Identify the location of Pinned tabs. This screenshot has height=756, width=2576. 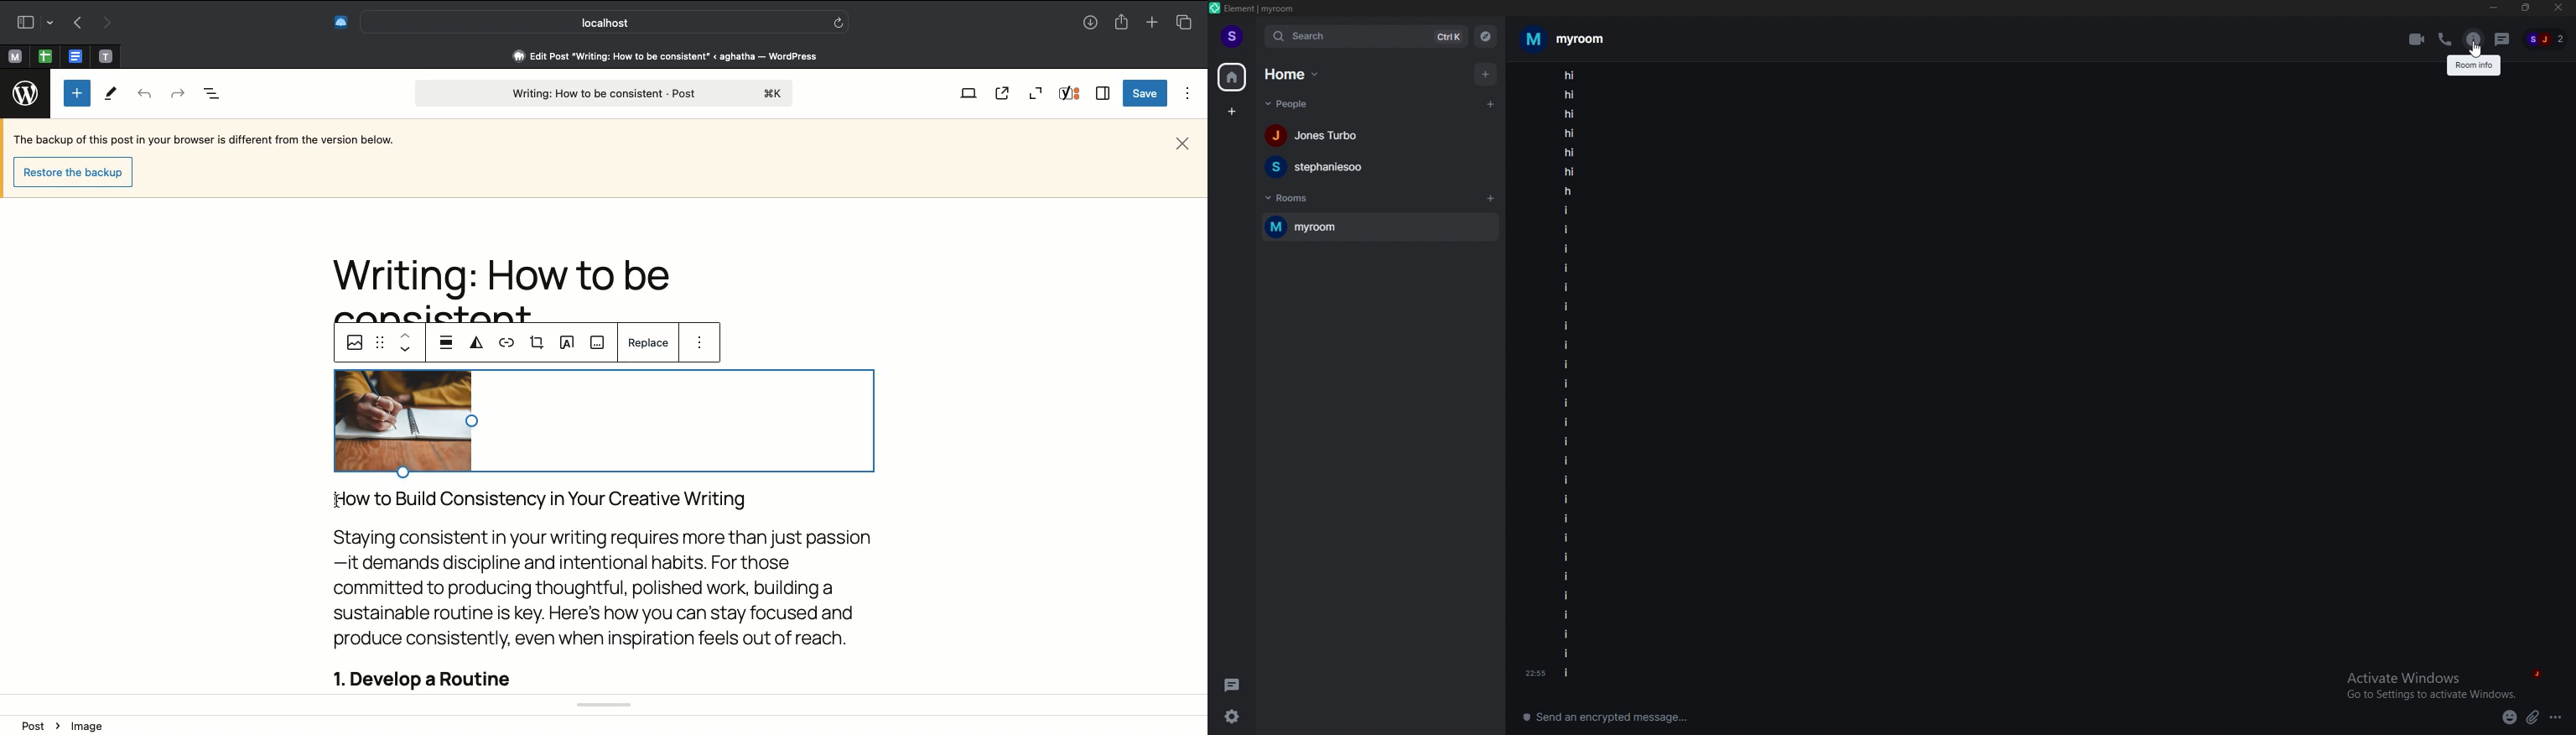
(104, 56).